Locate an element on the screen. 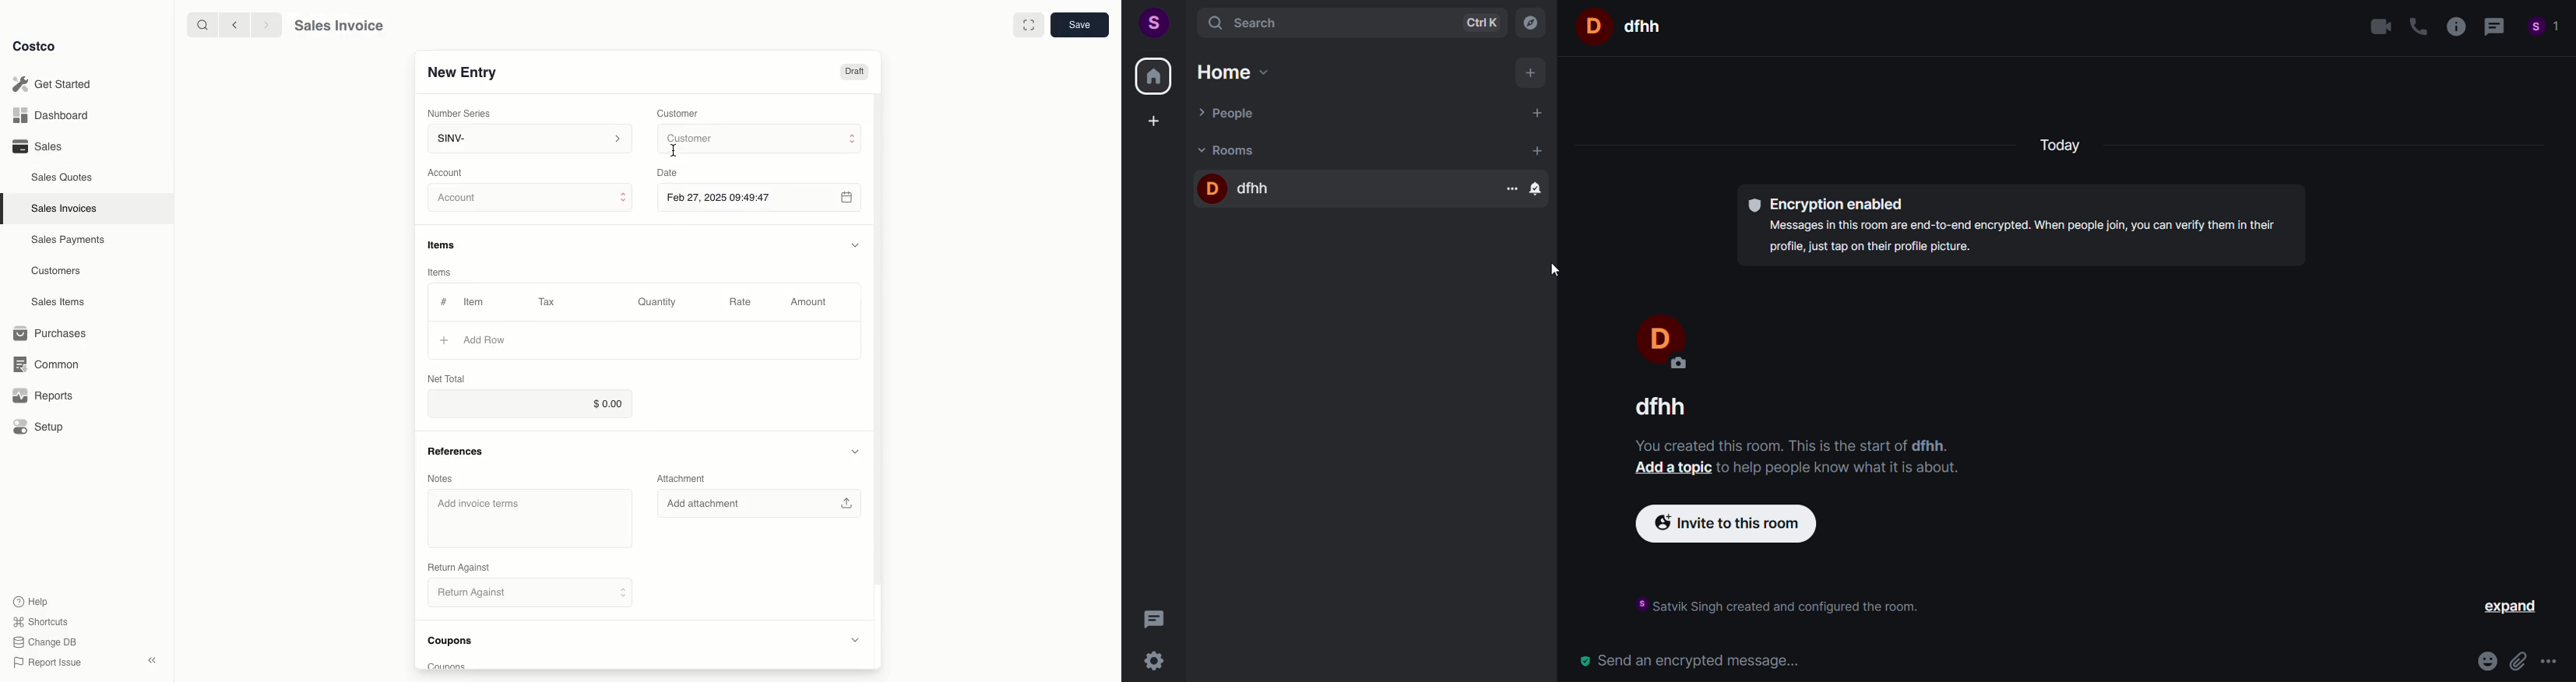 Image resolution: width=2576 pixels, height=700 pixels. Reports is located at coordinates (40, 395).